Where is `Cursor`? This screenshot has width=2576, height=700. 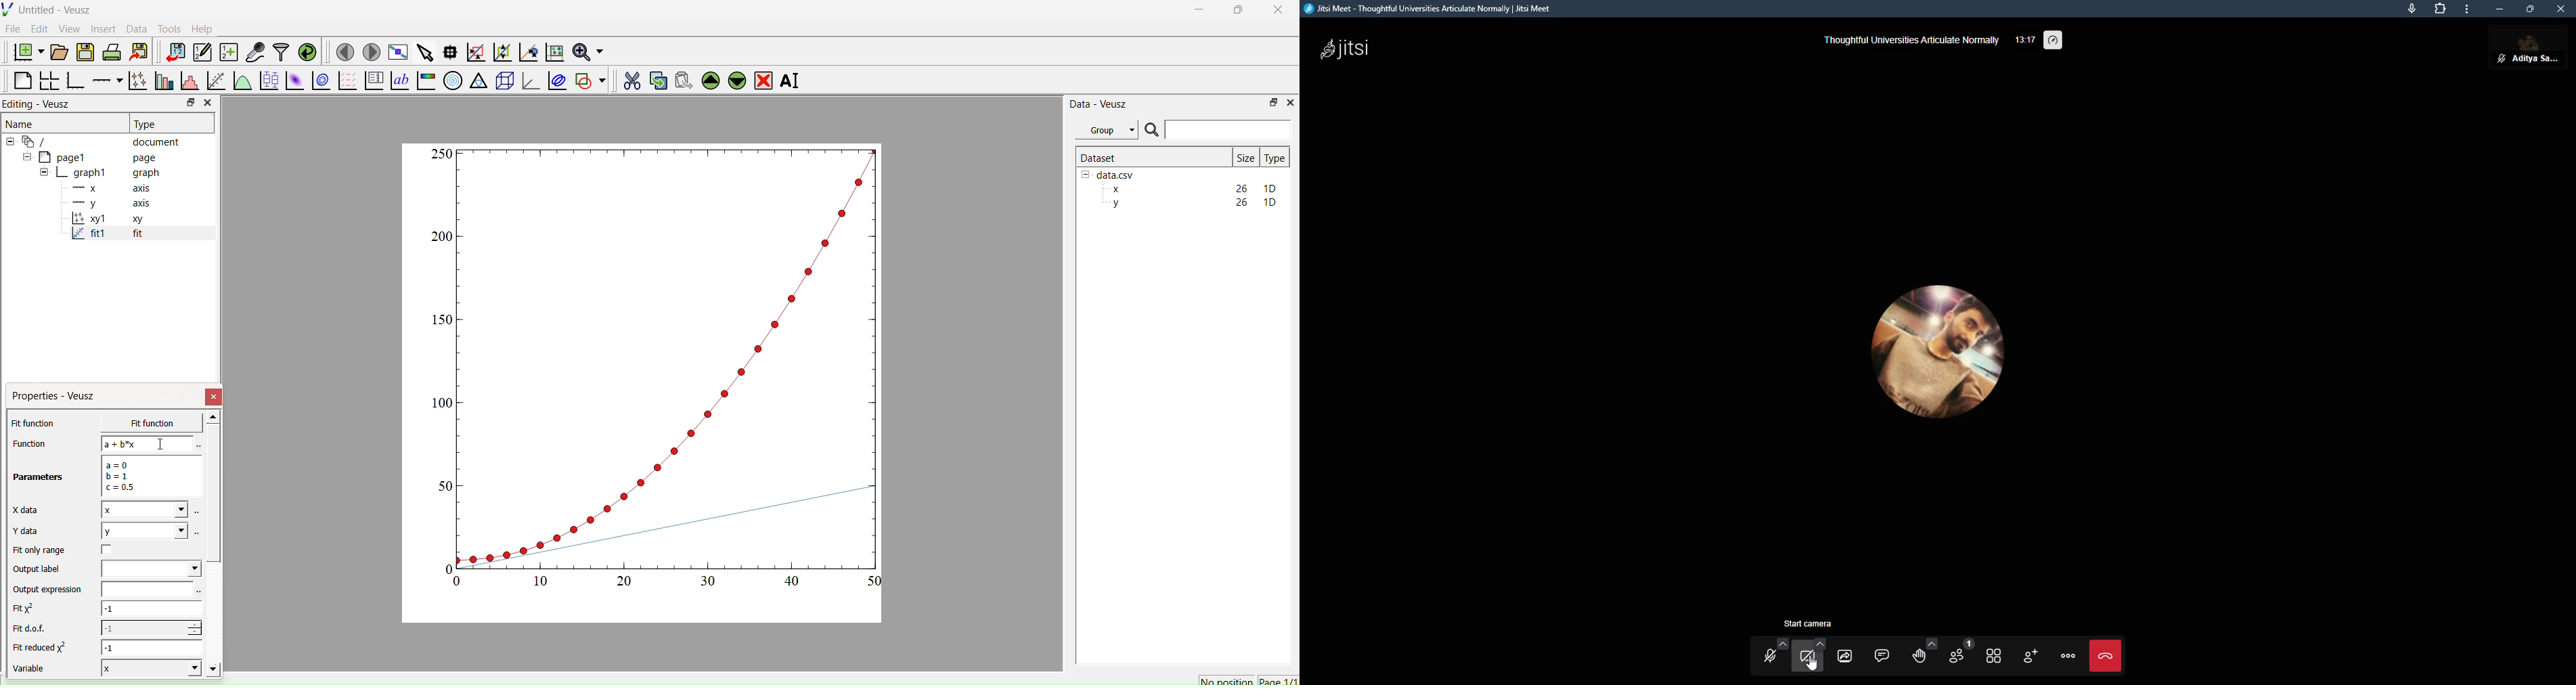
Cursor is located at coordinates (162, 445).